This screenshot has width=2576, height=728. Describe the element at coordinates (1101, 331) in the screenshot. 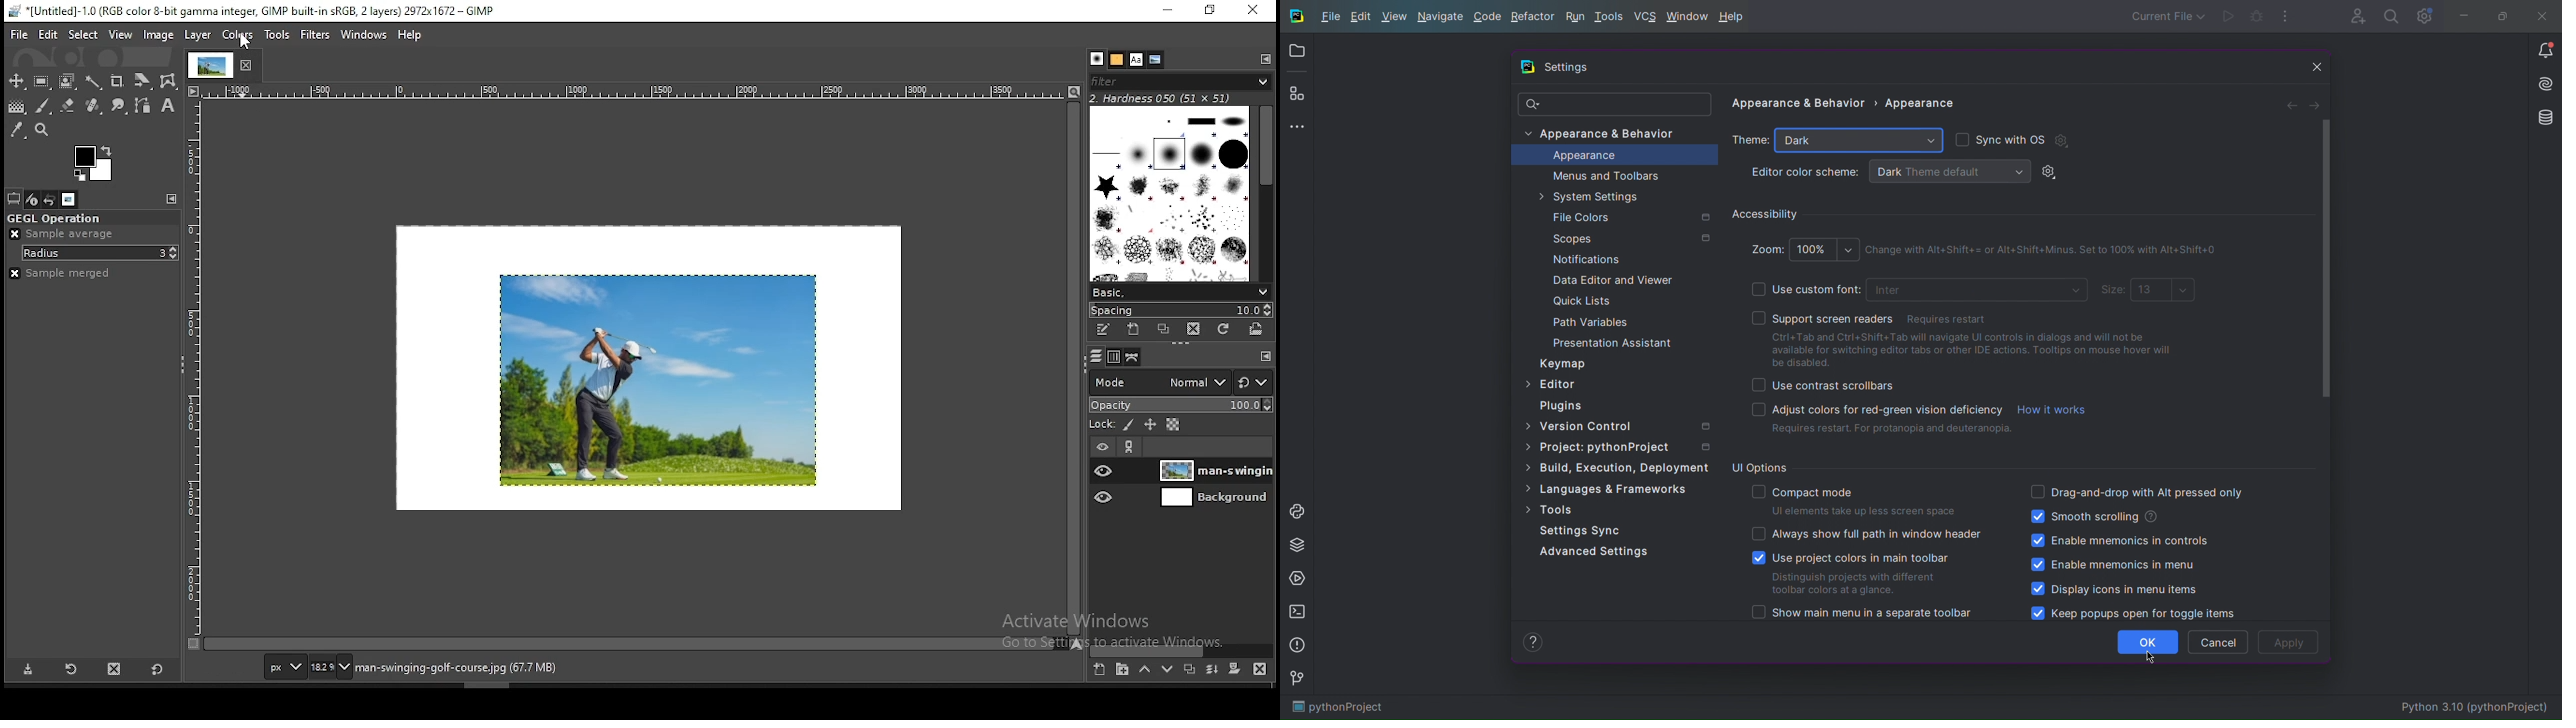

I see `edit this brush` at that location.